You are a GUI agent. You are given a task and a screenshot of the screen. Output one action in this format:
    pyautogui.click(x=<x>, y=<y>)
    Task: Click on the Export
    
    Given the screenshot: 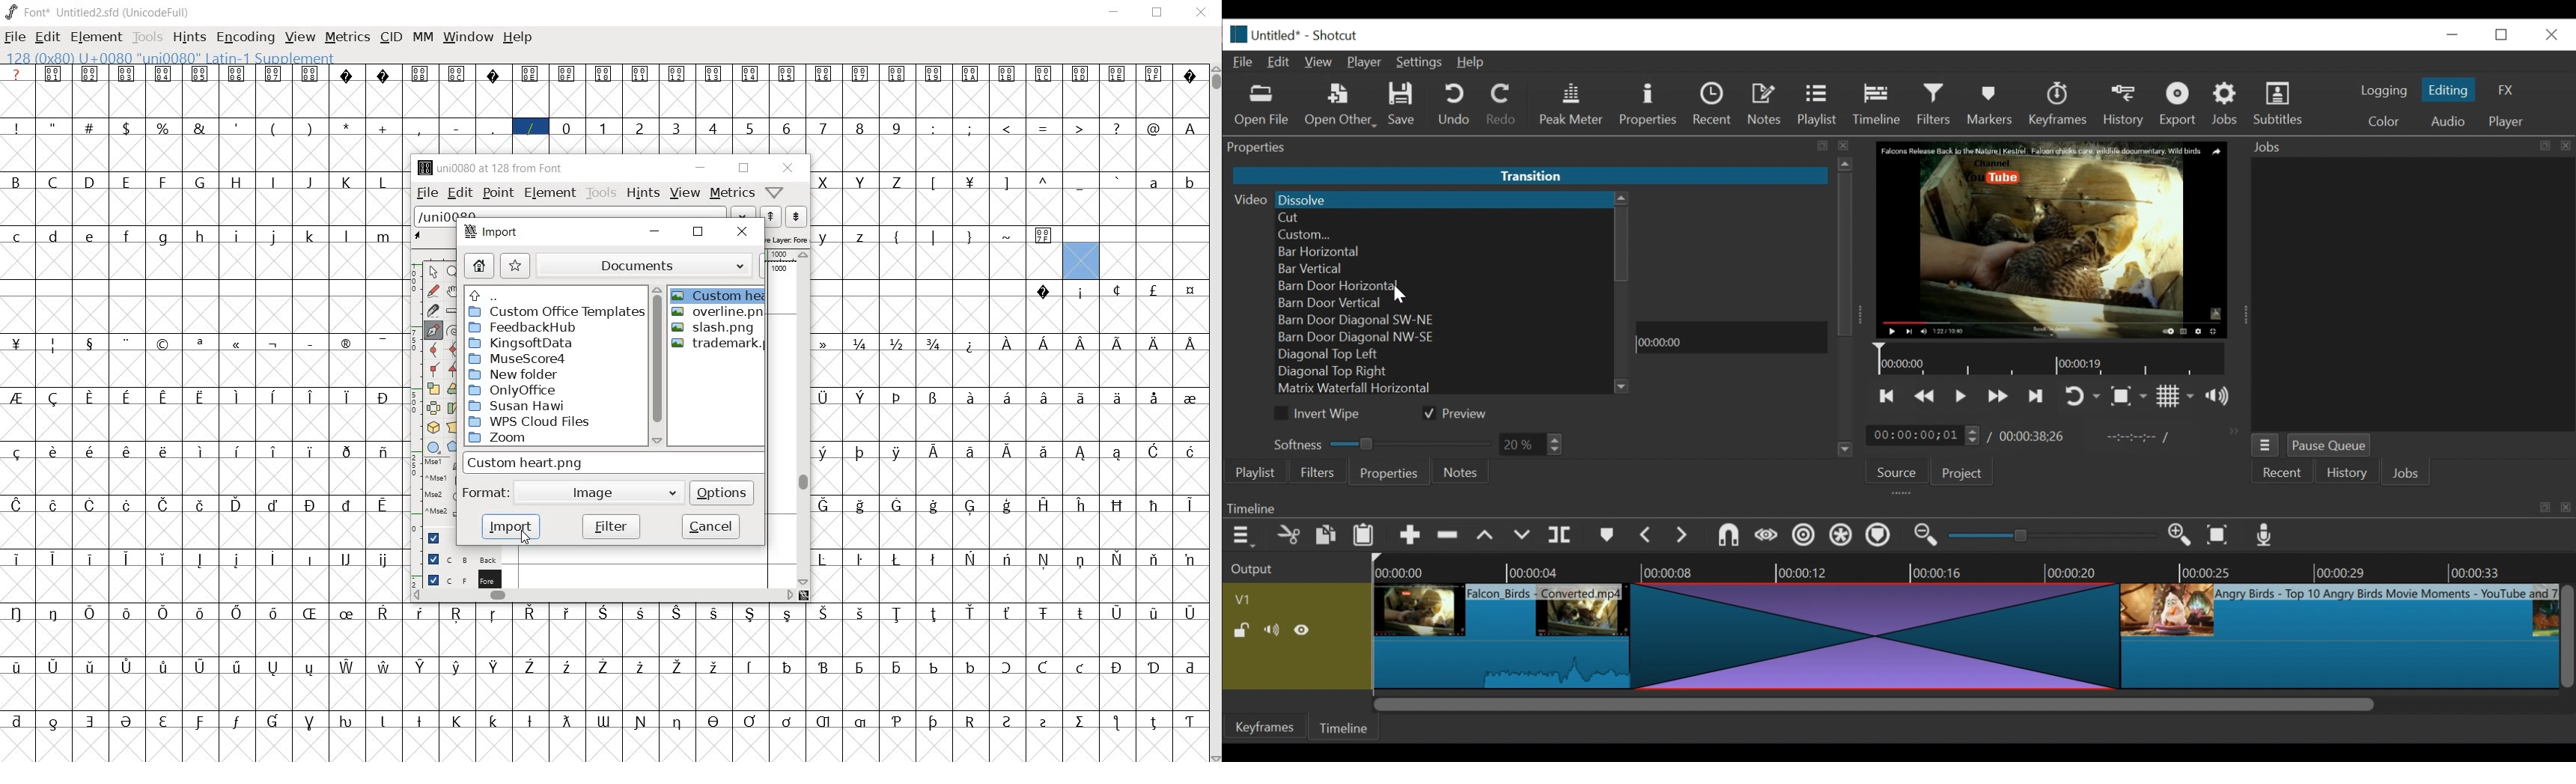 What is the action you would take?
    pyautogui.click(x=2181, y=106)
    